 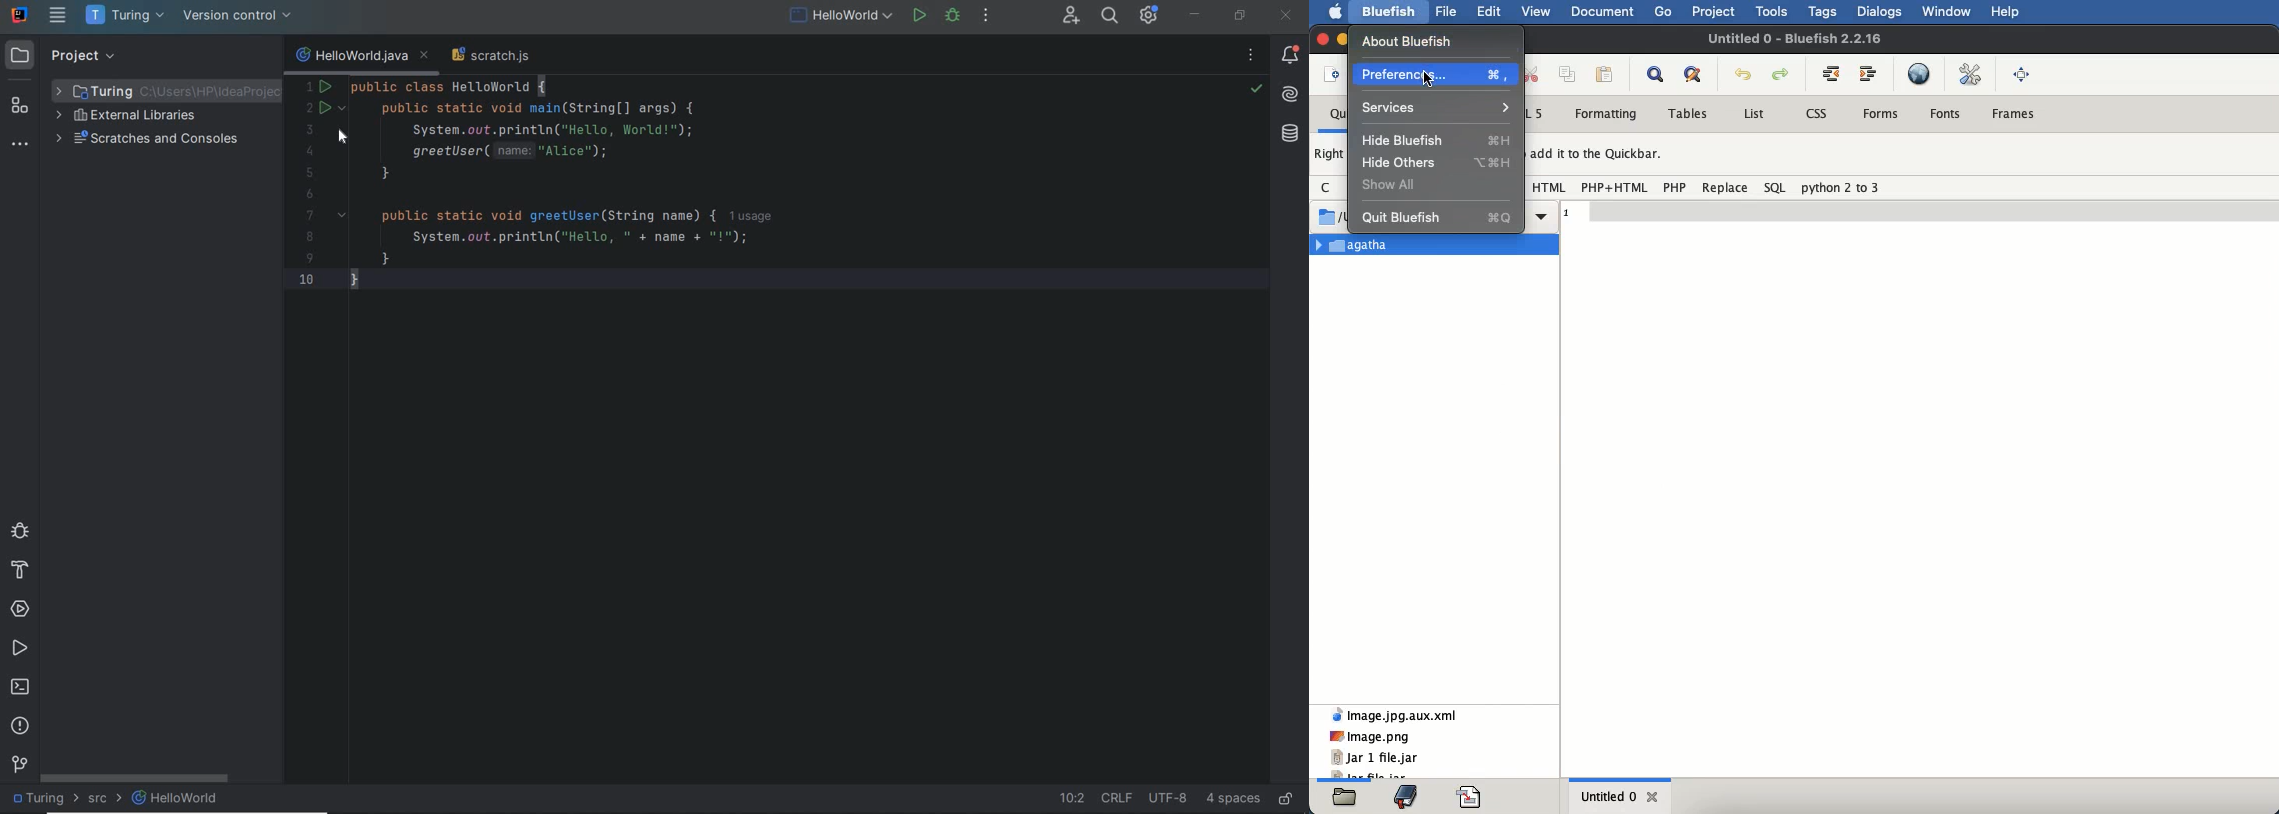 I want to click on SQL, so click(x=1776, y=187).